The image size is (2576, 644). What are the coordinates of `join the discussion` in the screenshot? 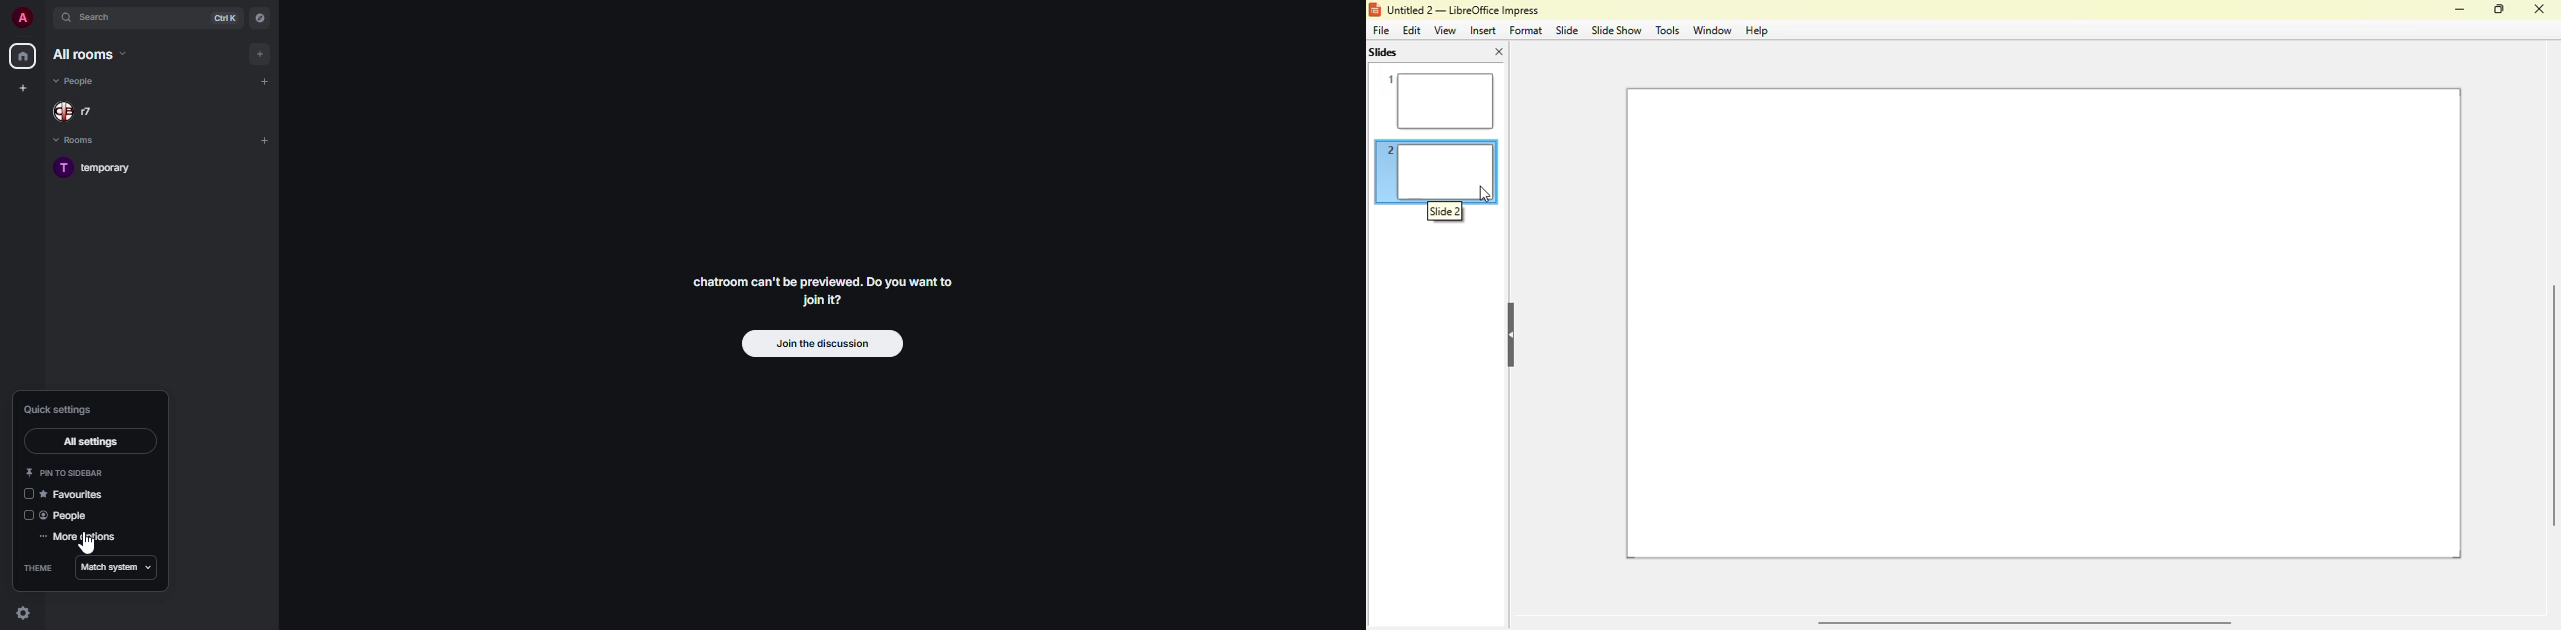 It's located at (823, 344).